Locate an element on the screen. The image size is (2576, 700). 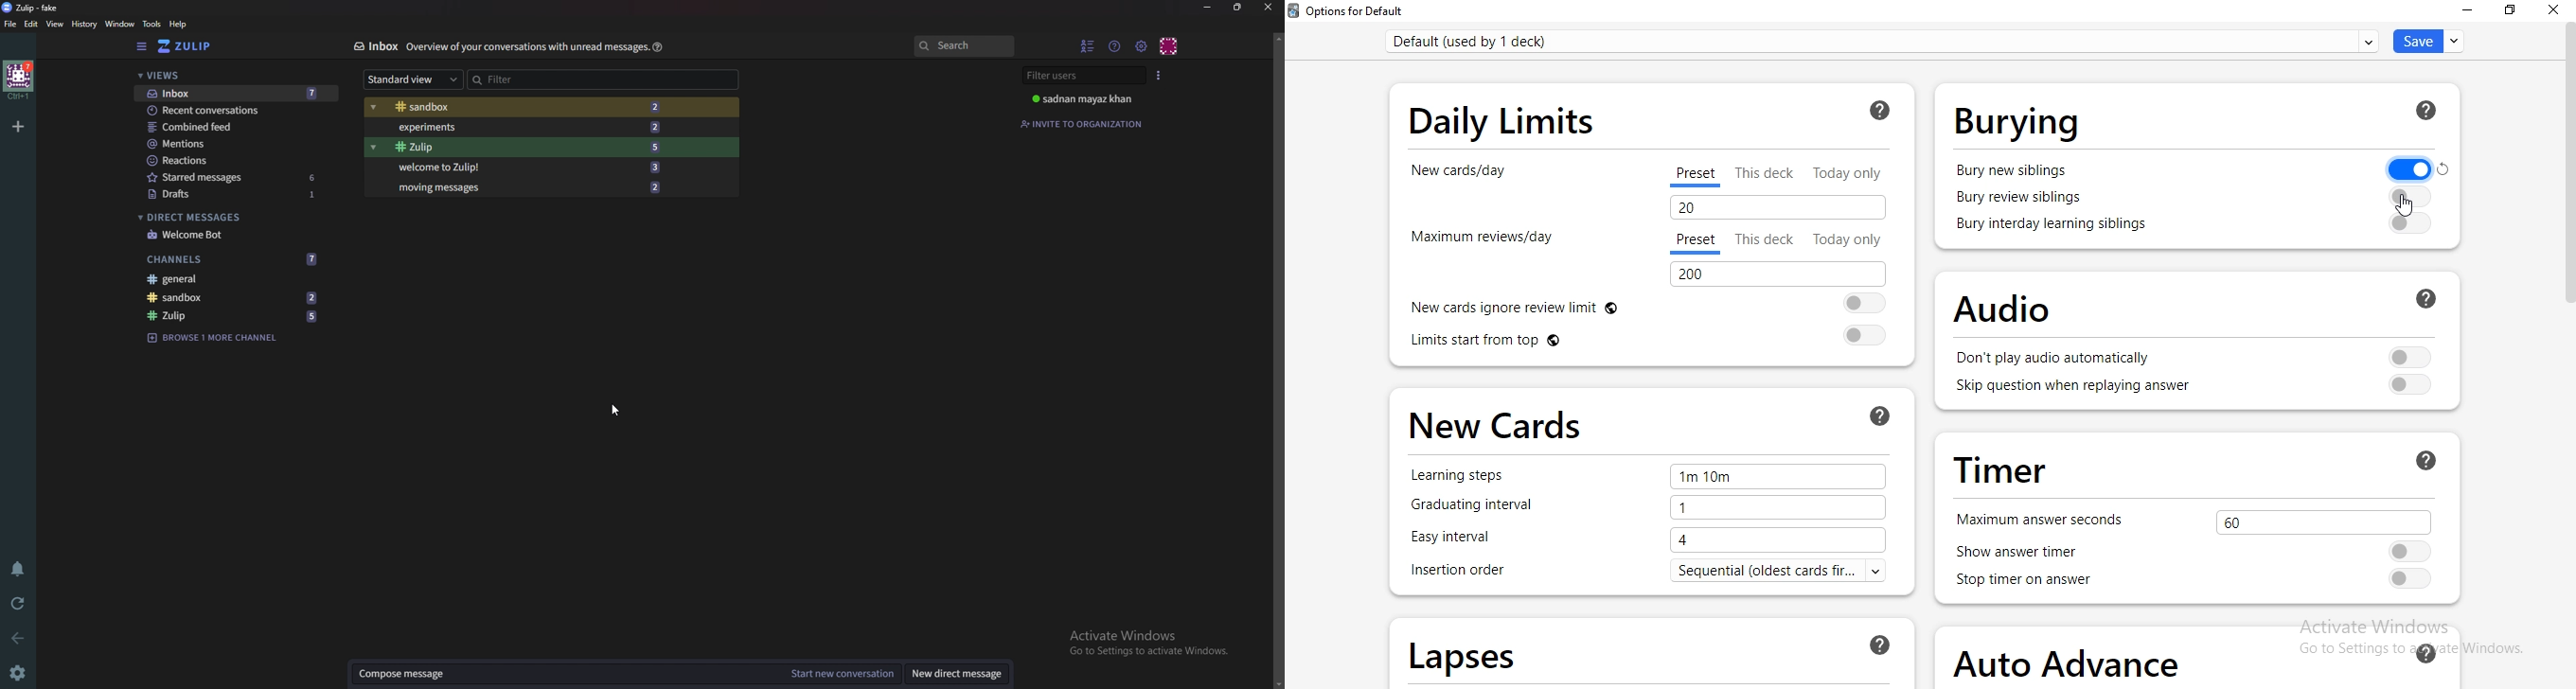
Recent conversations is located at coordinates (236, 110).